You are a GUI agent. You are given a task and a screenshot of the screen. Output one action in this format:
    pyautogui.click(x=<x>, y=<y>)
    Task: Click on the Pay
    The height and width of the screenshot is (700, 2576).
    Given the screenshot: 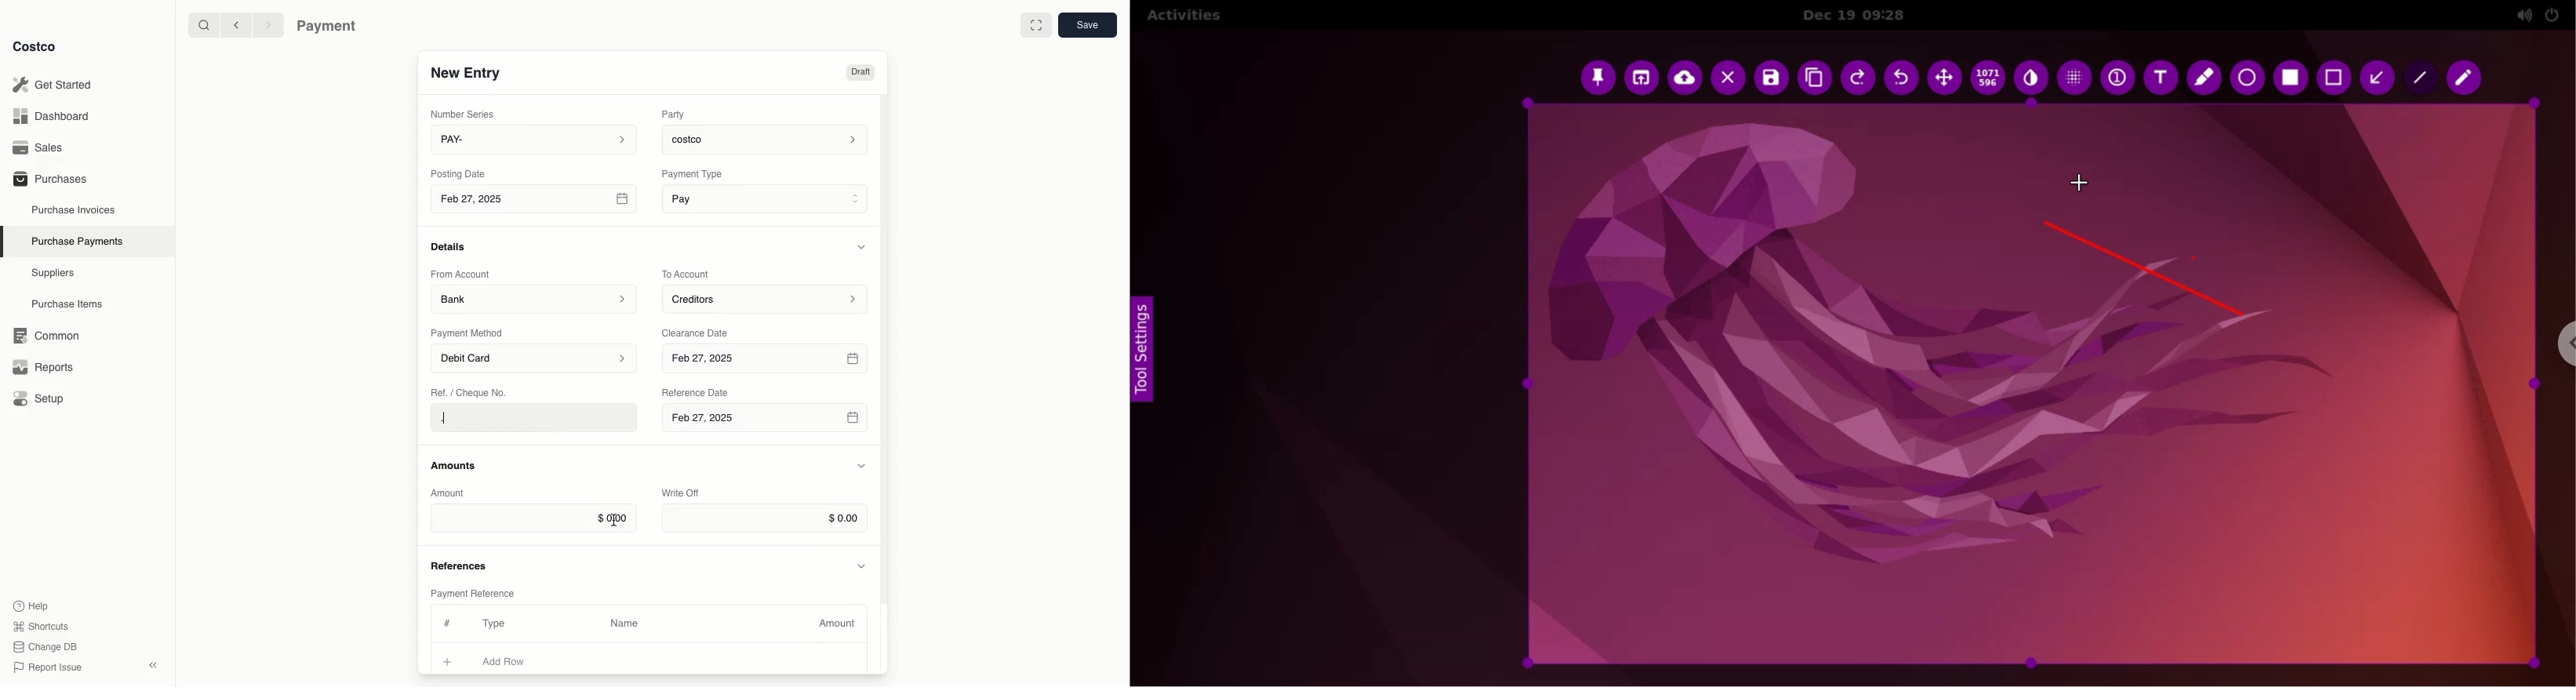 What is the action you would take?
    pyautogui.click(x=767, y=198)
    